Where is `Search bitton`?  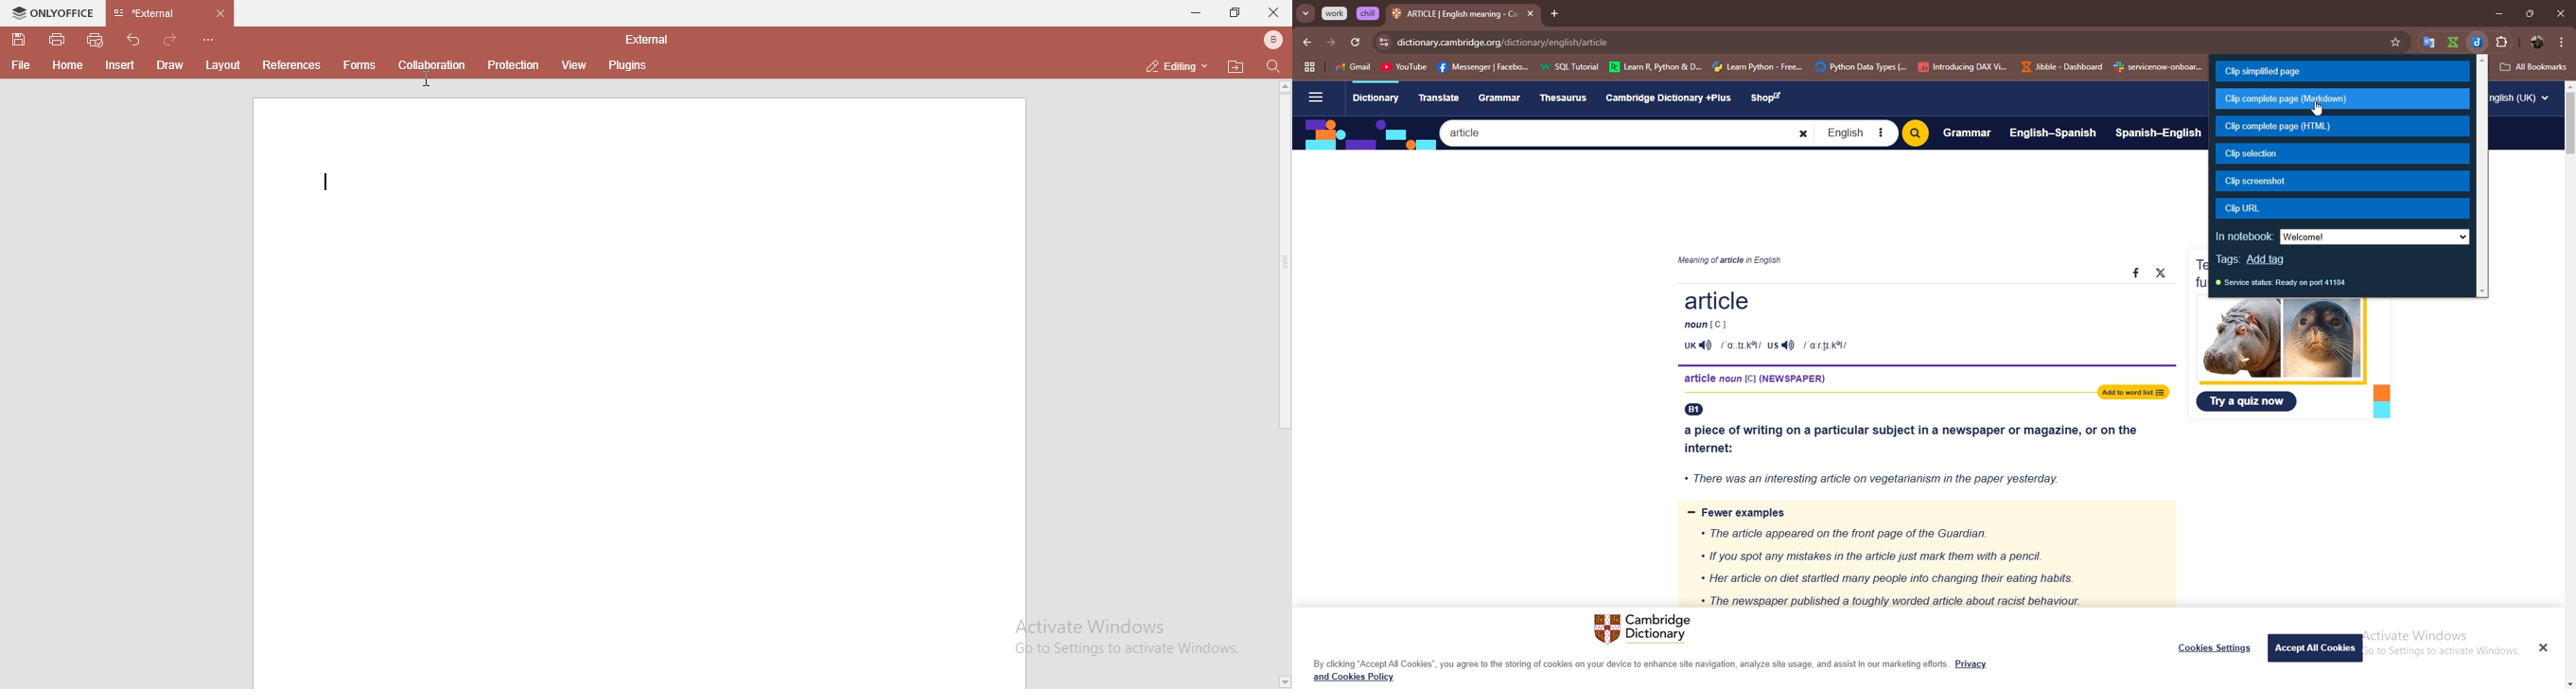 Search bitton is located at coordinates (1915, 133).